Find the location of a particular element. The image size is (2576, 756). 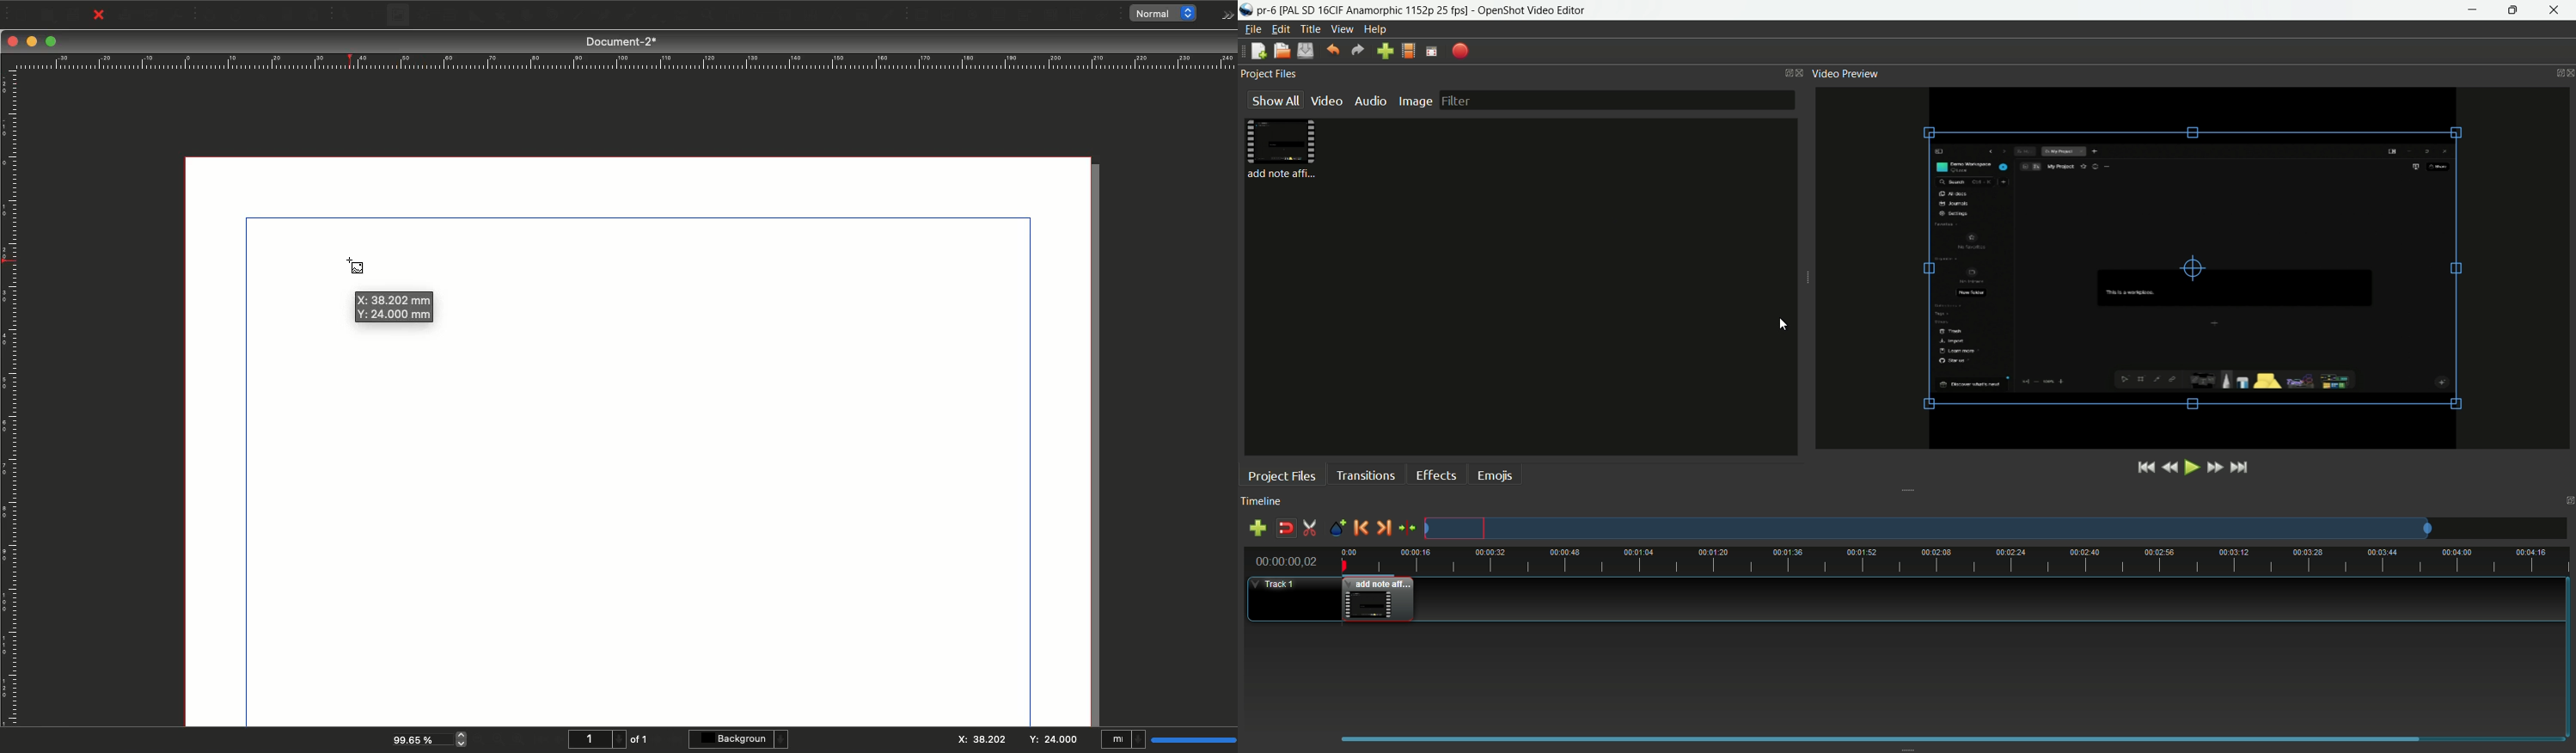

Ruler is located at coordinates (11, 399).